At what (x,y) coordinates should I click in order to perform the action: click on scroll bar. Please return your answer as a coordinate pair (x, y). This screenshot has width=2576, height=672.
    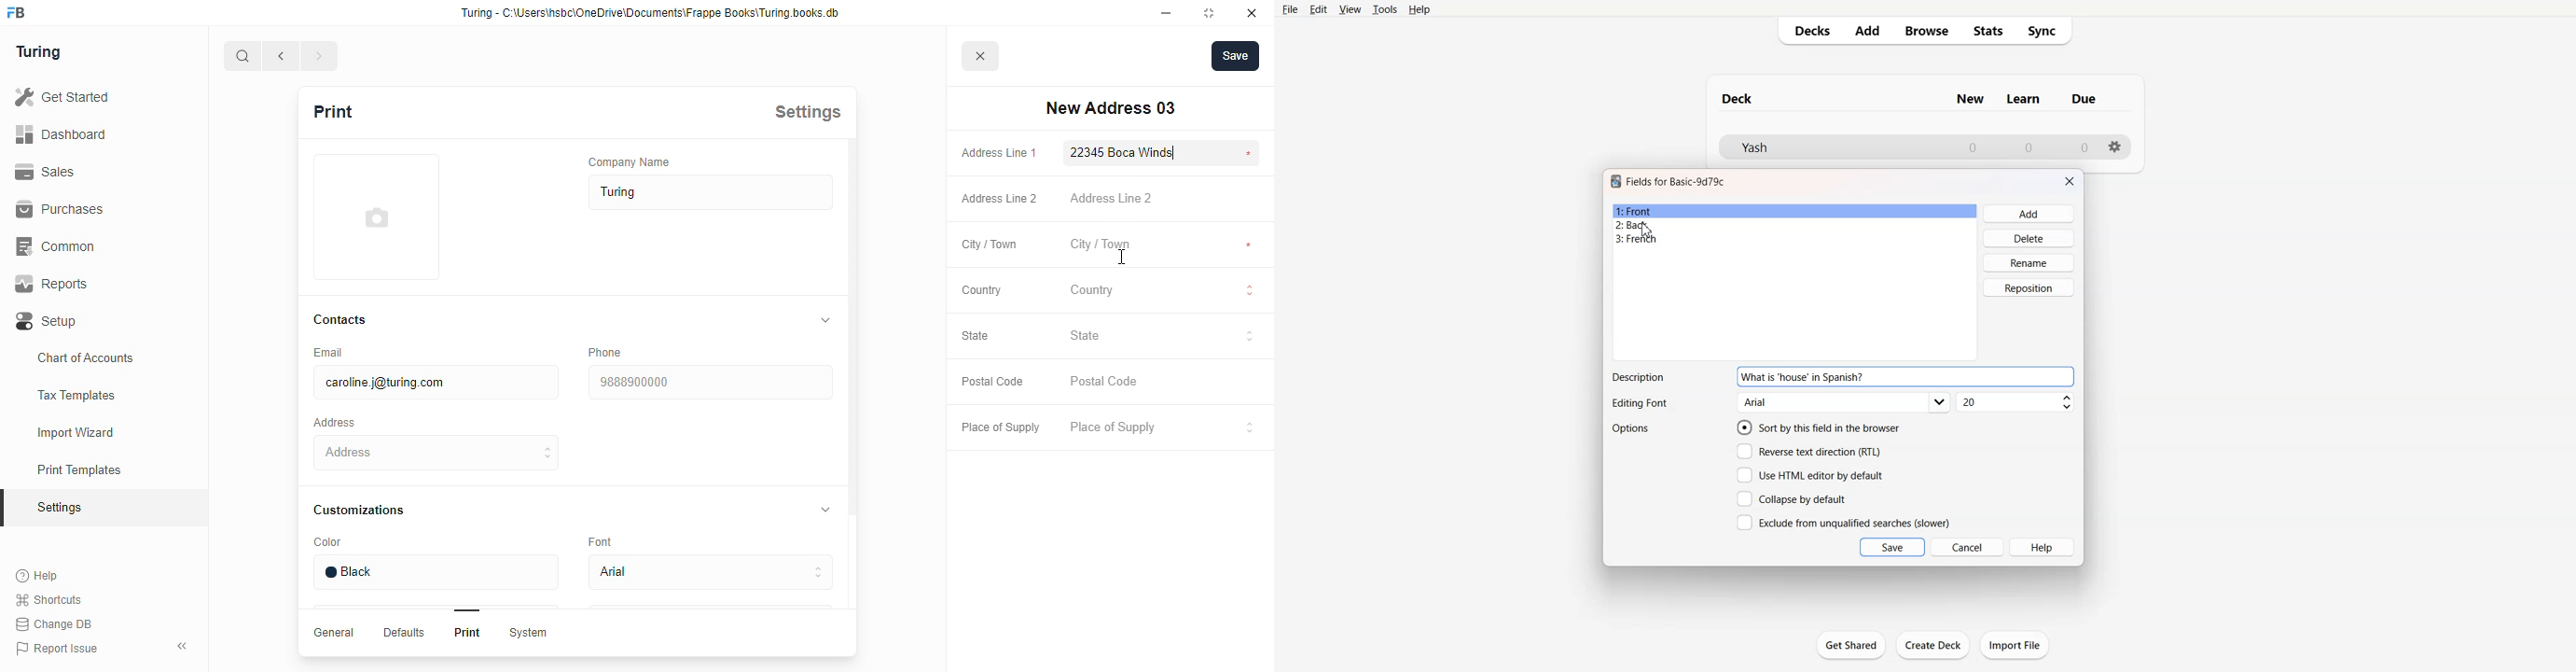
    Looking at the image, I should click on (852, 398).